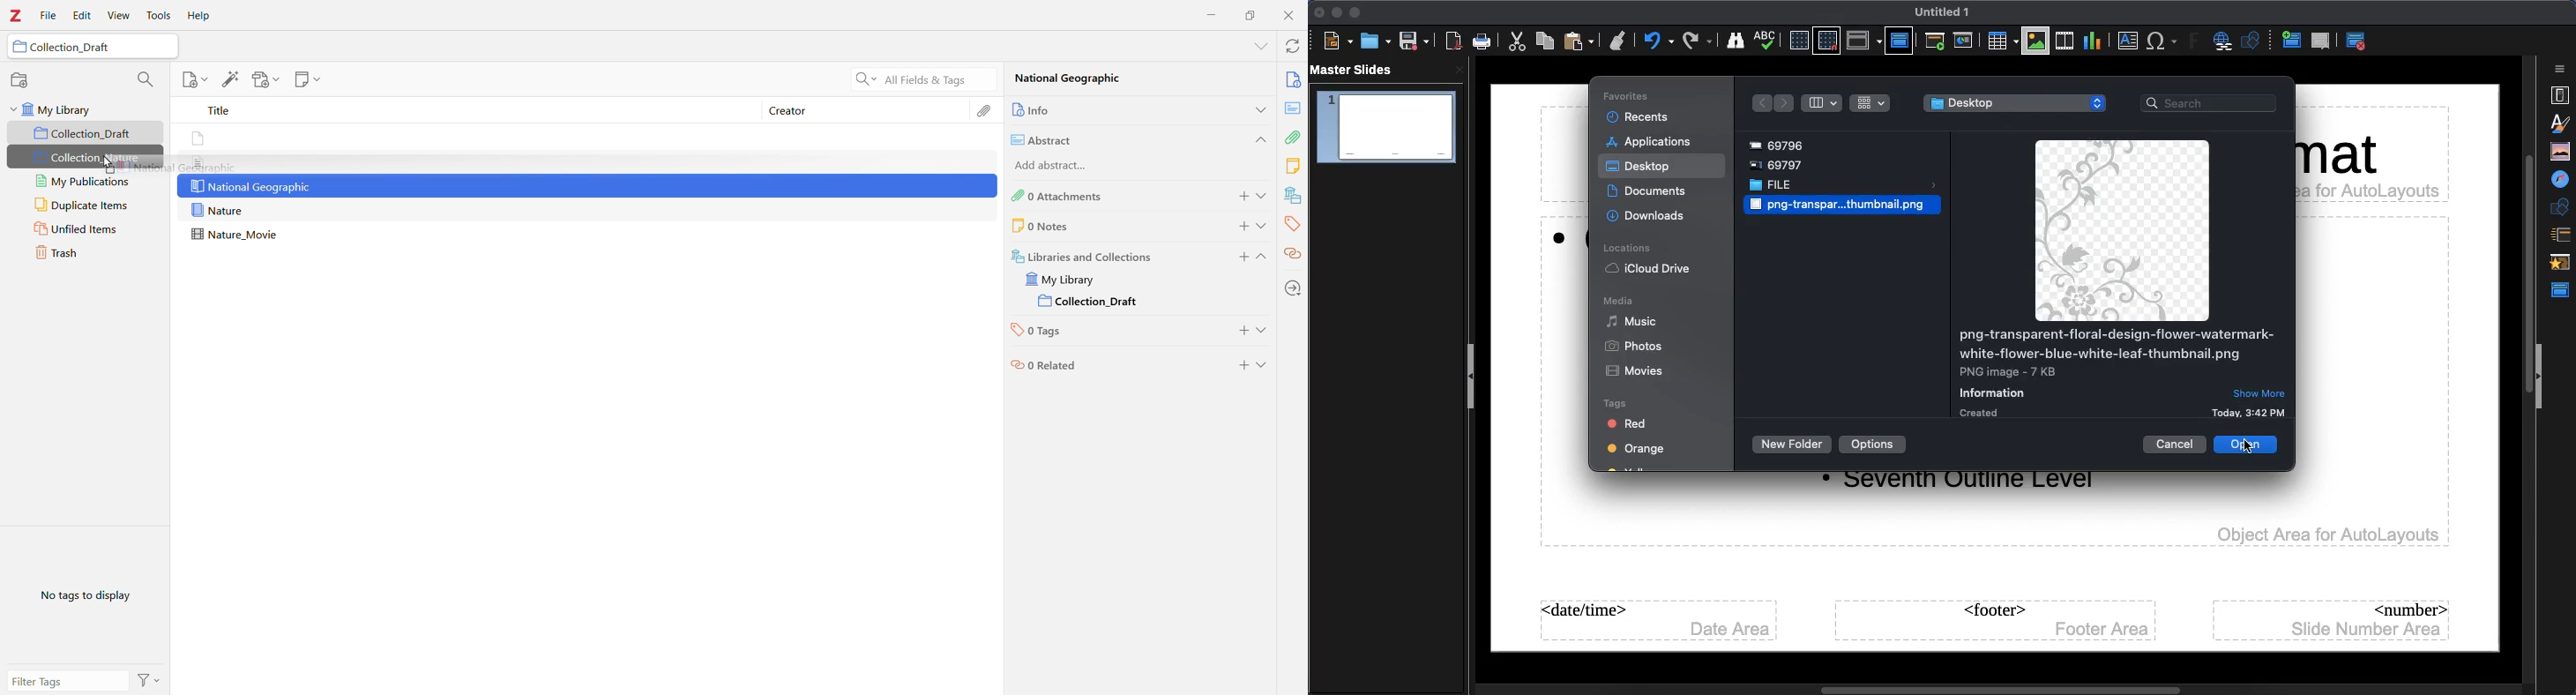  I want to click on Shapes, so click(2253, 42).